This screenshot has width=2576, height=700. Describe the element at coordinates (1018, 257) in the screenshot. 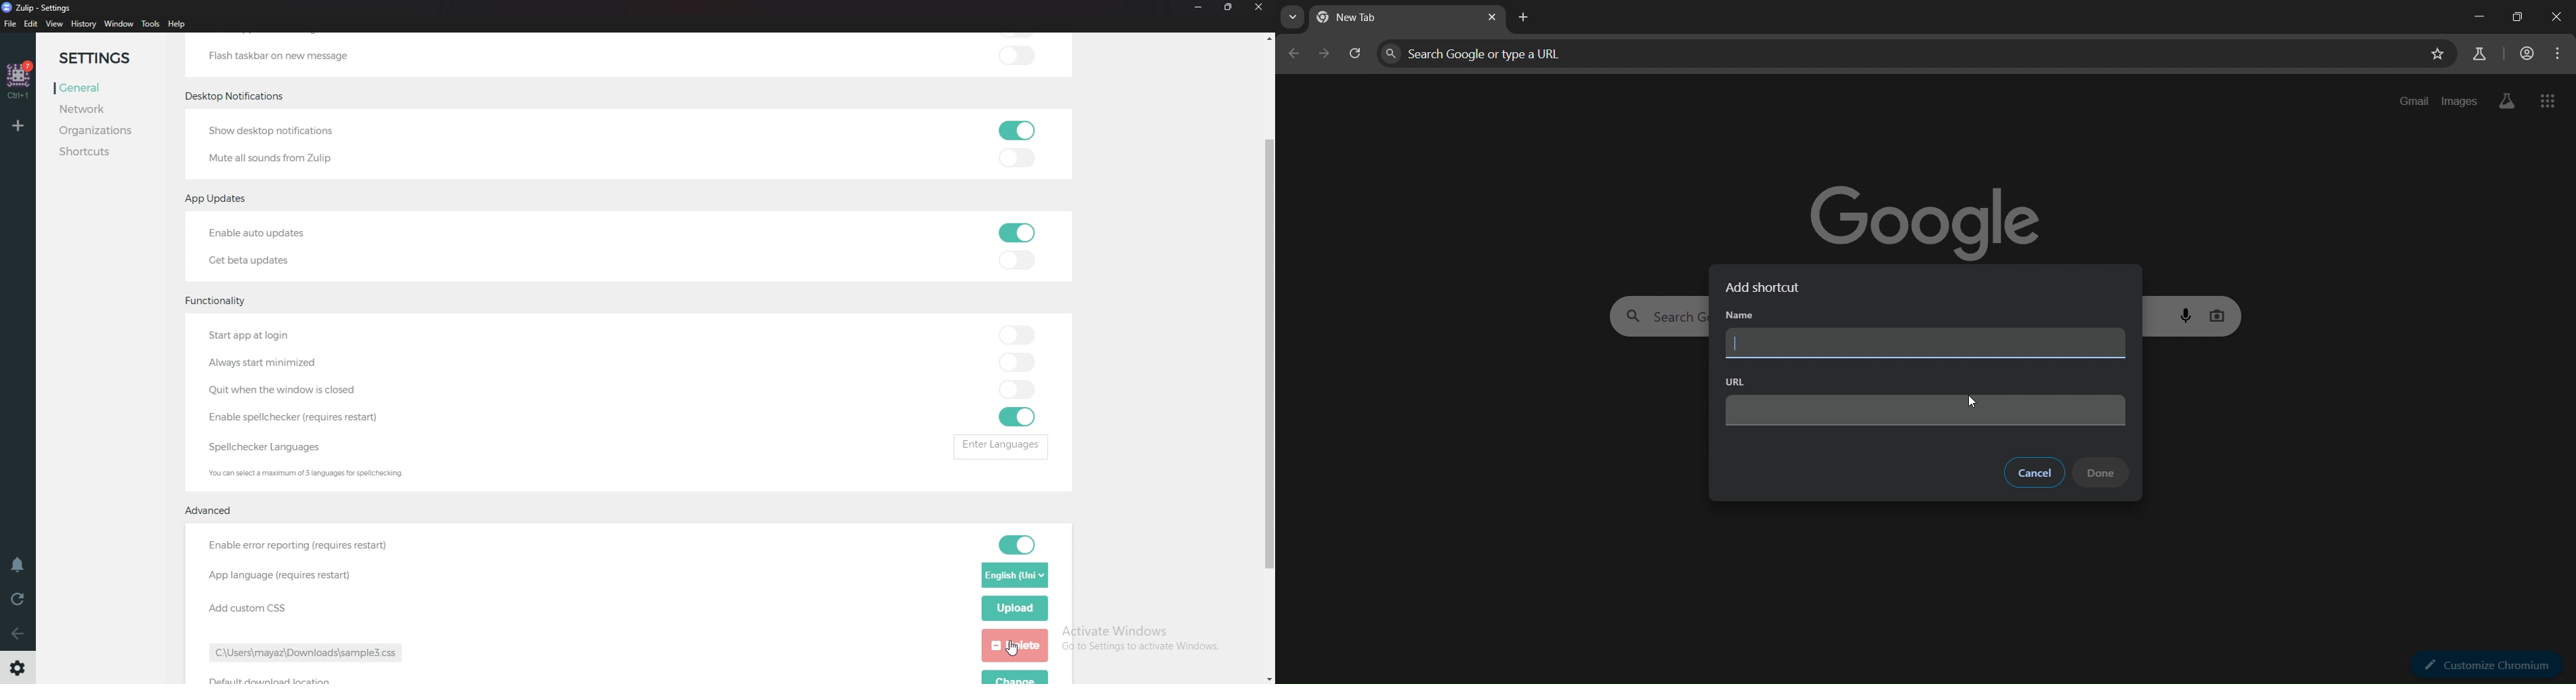

I see `toggle` at that location.